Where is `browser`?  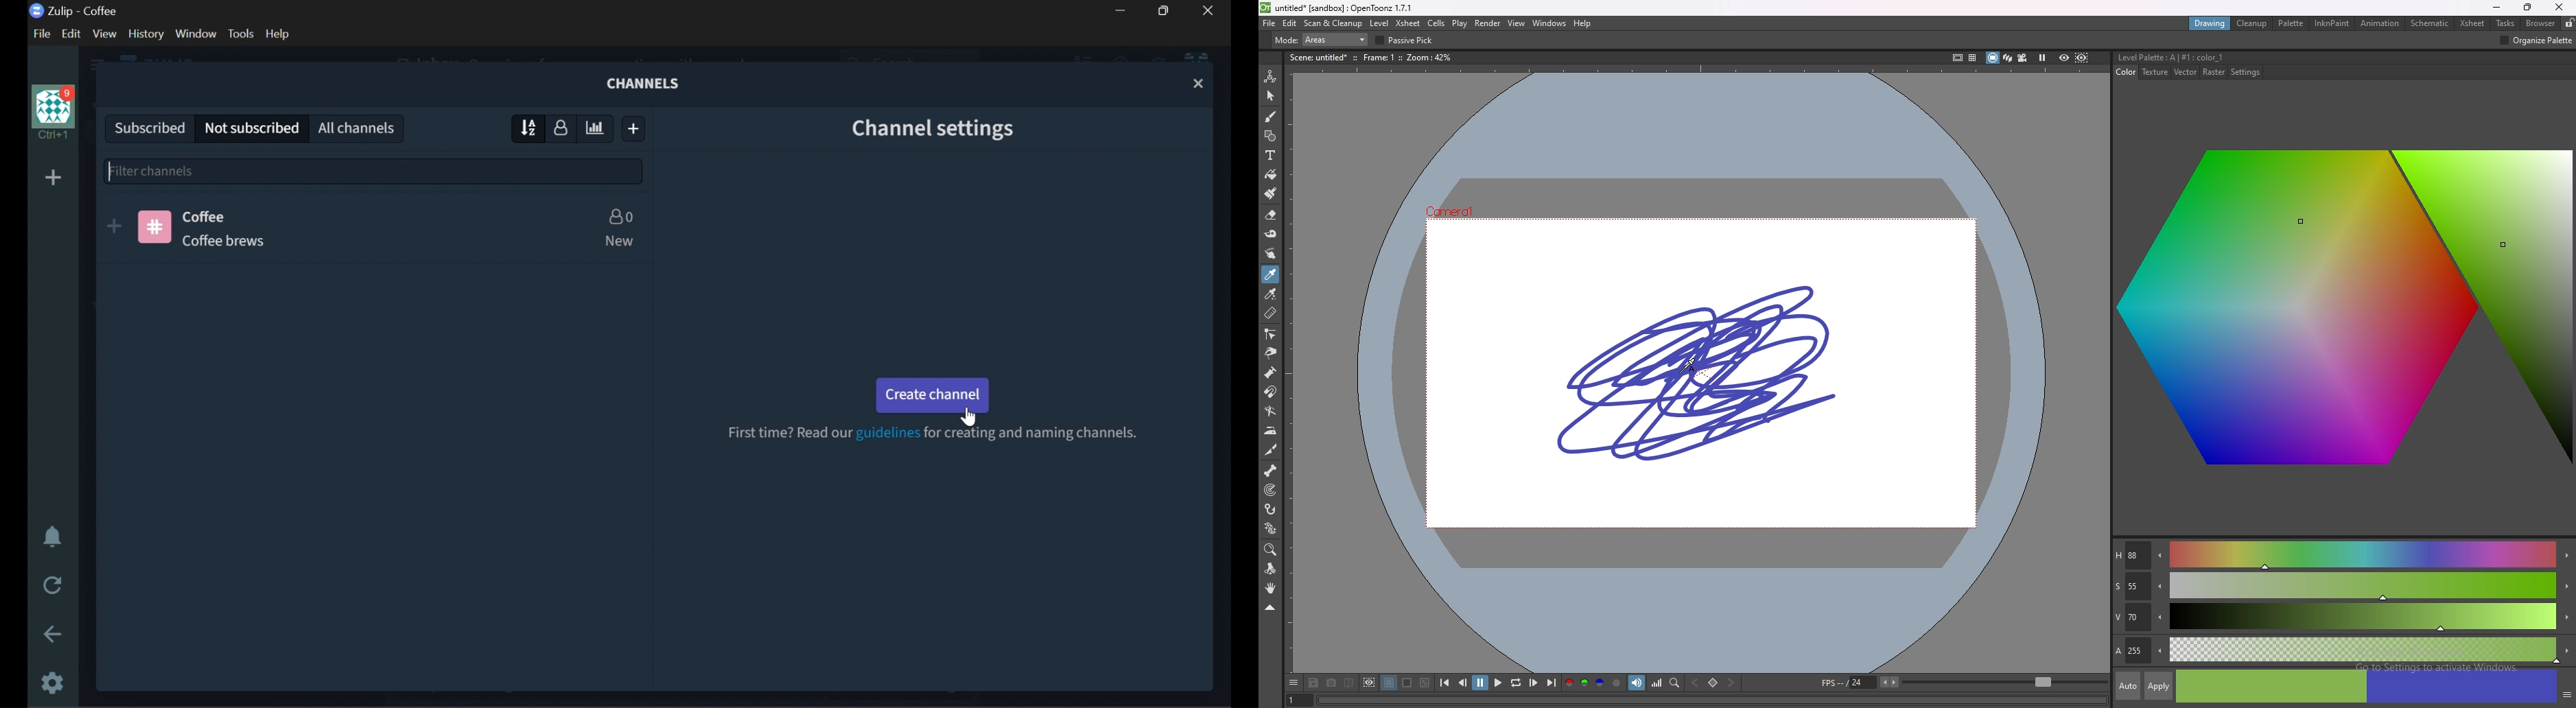
browser is located at coordinates (2540, 23).